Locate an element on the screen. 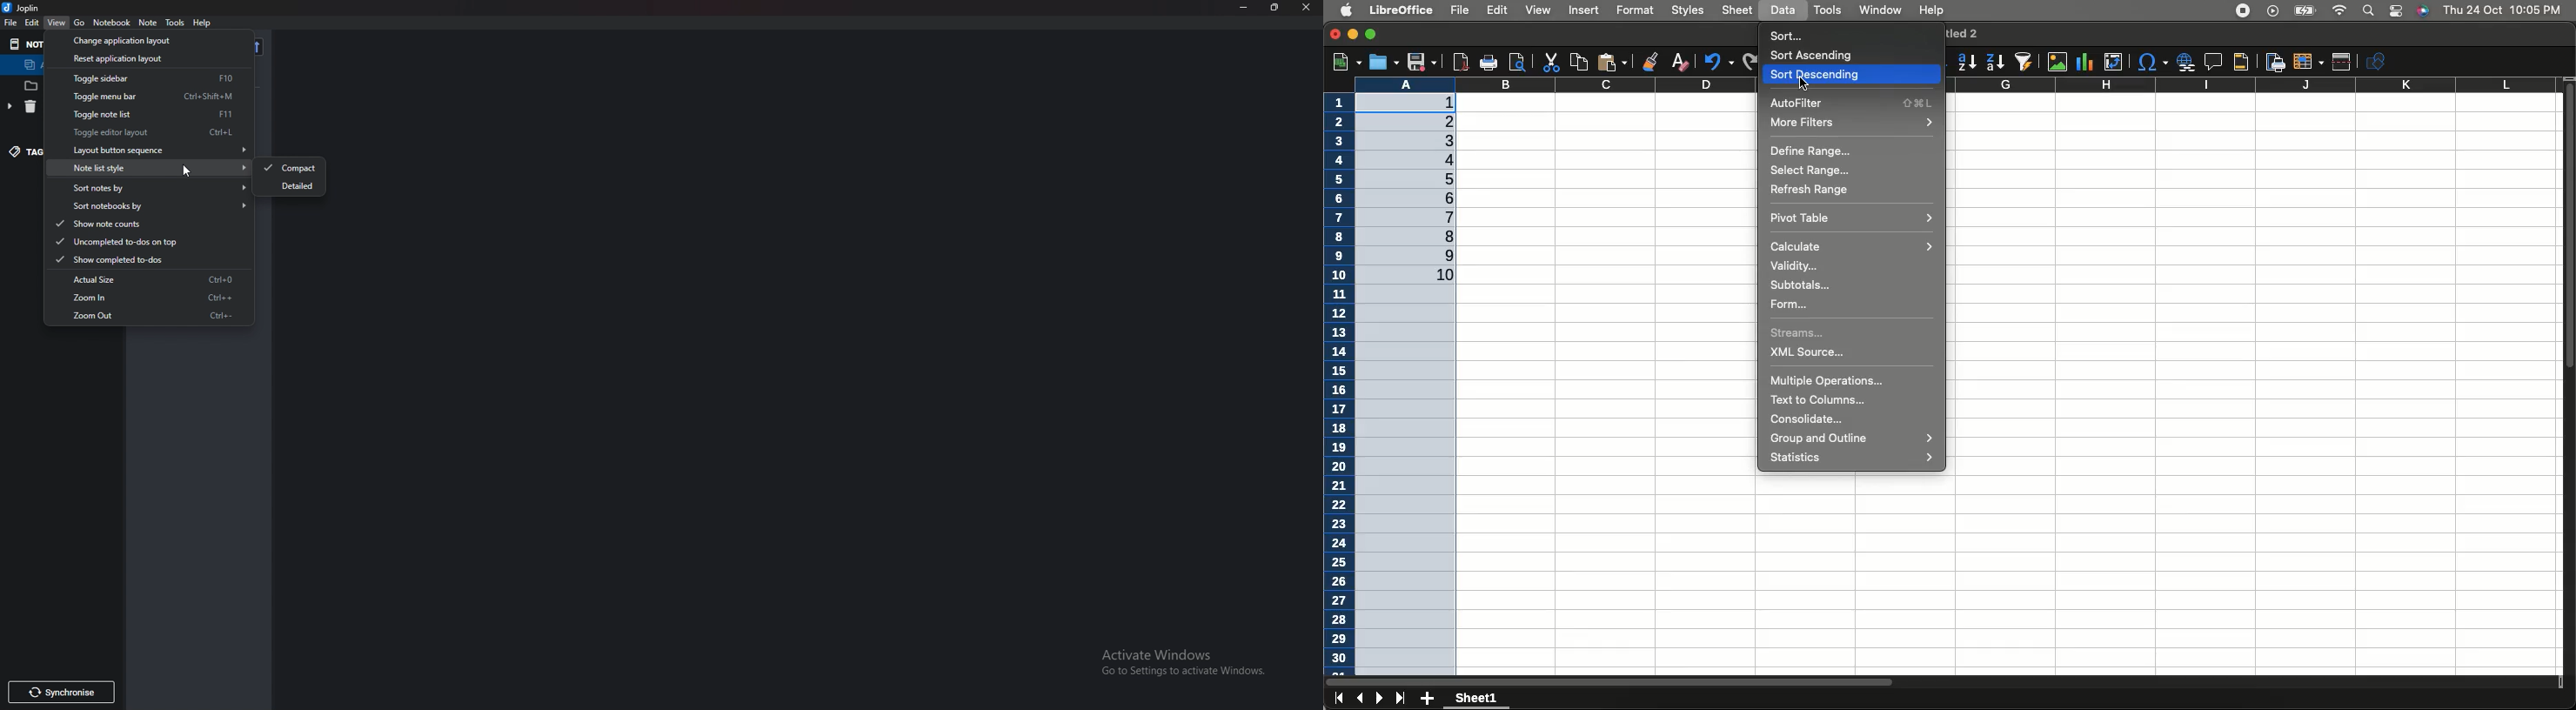  Minimize is located at coordinates (1354, 36).